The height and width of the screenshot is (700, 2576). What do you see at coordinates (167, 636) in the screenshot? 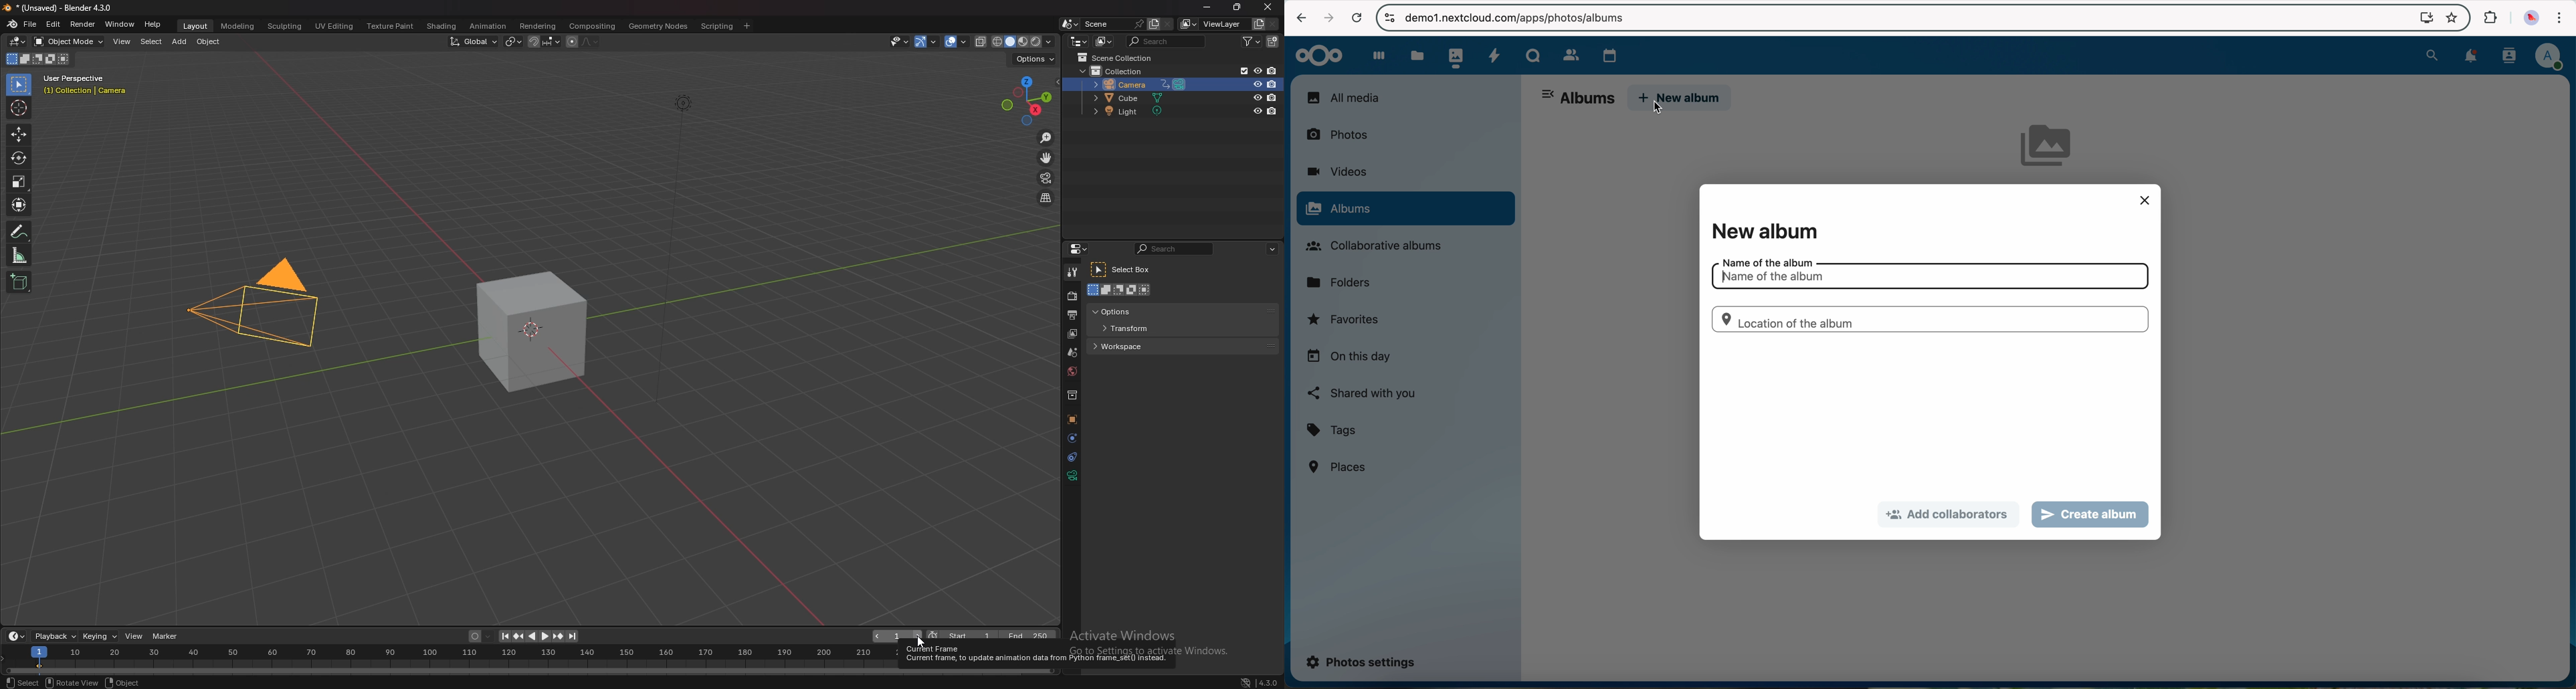
I see `marker` at bounding box center [167, 636].